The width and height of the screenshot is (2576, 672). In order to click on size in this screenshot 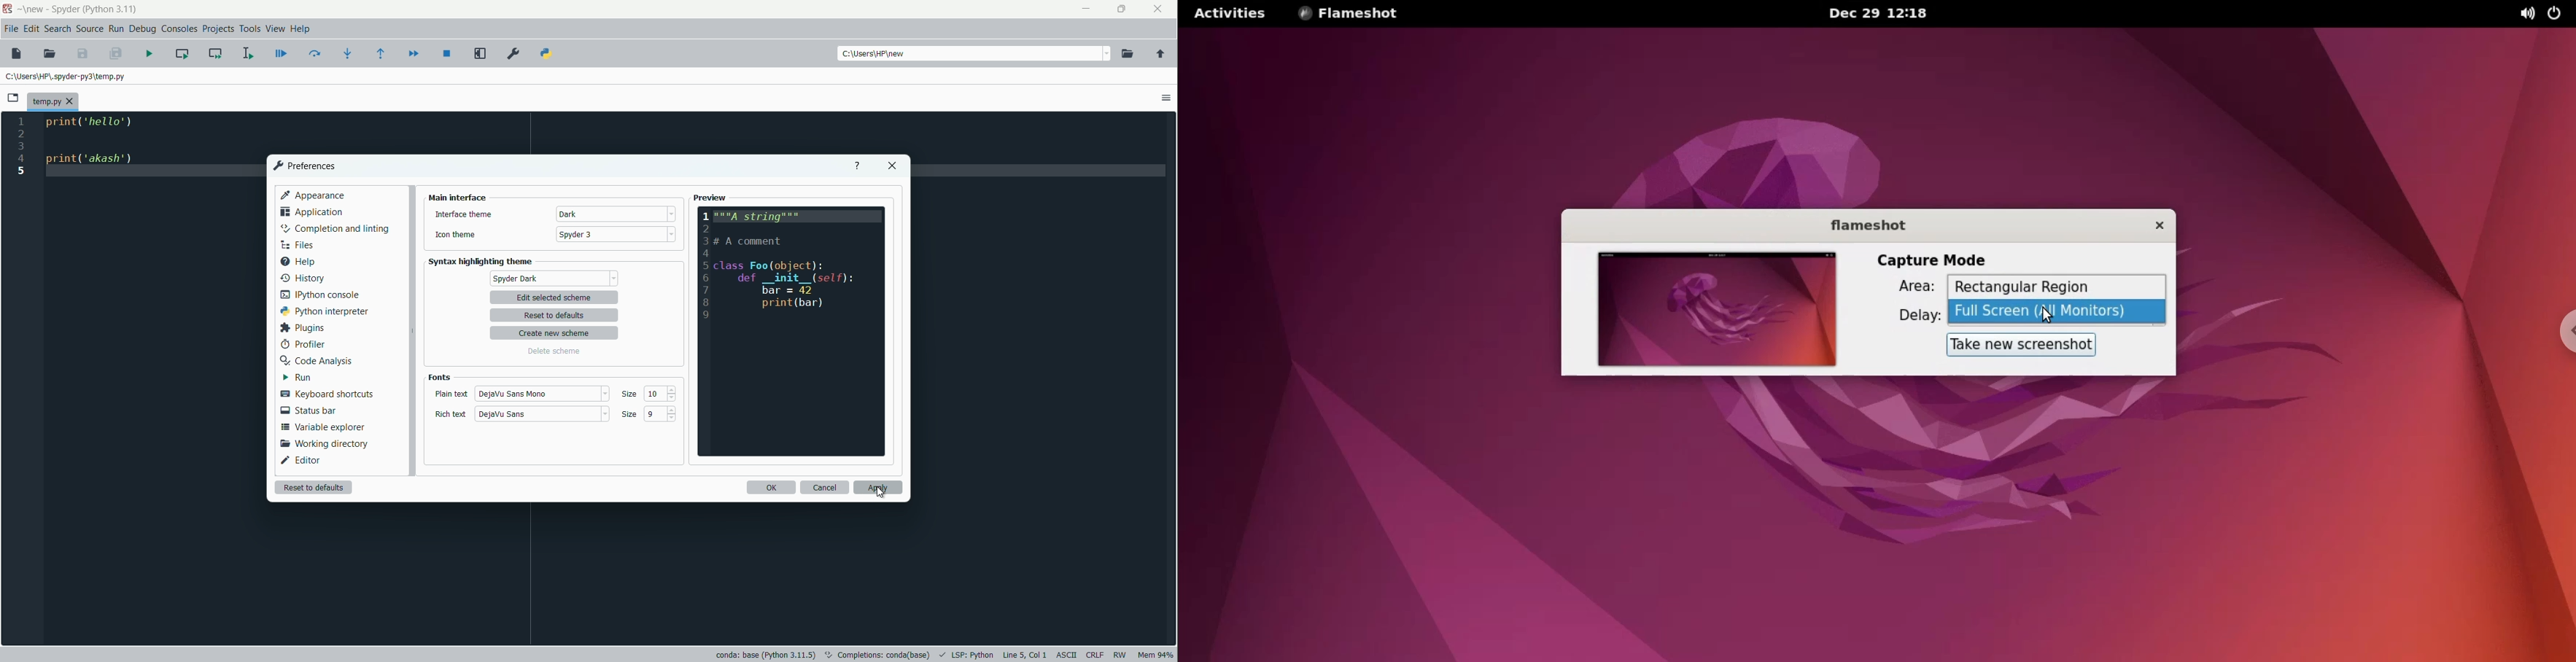, I will do `click(631, 395)`.